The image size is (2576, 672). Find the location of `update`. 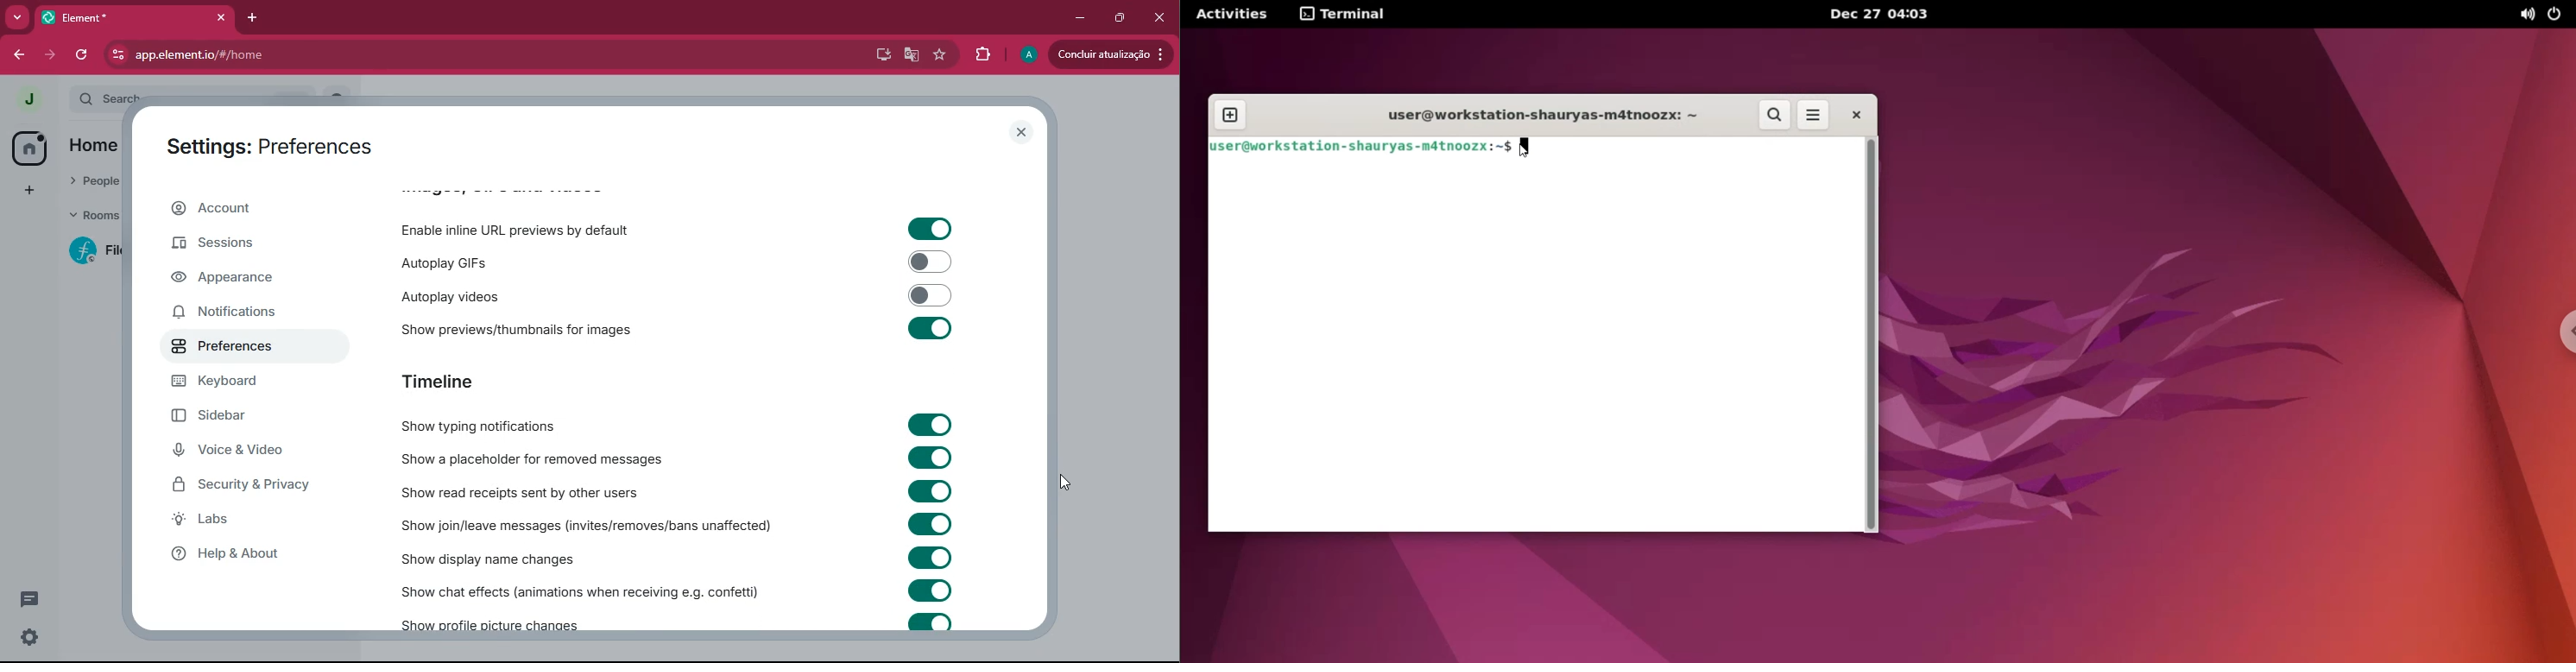

update is located at coordinates (1111, 54).